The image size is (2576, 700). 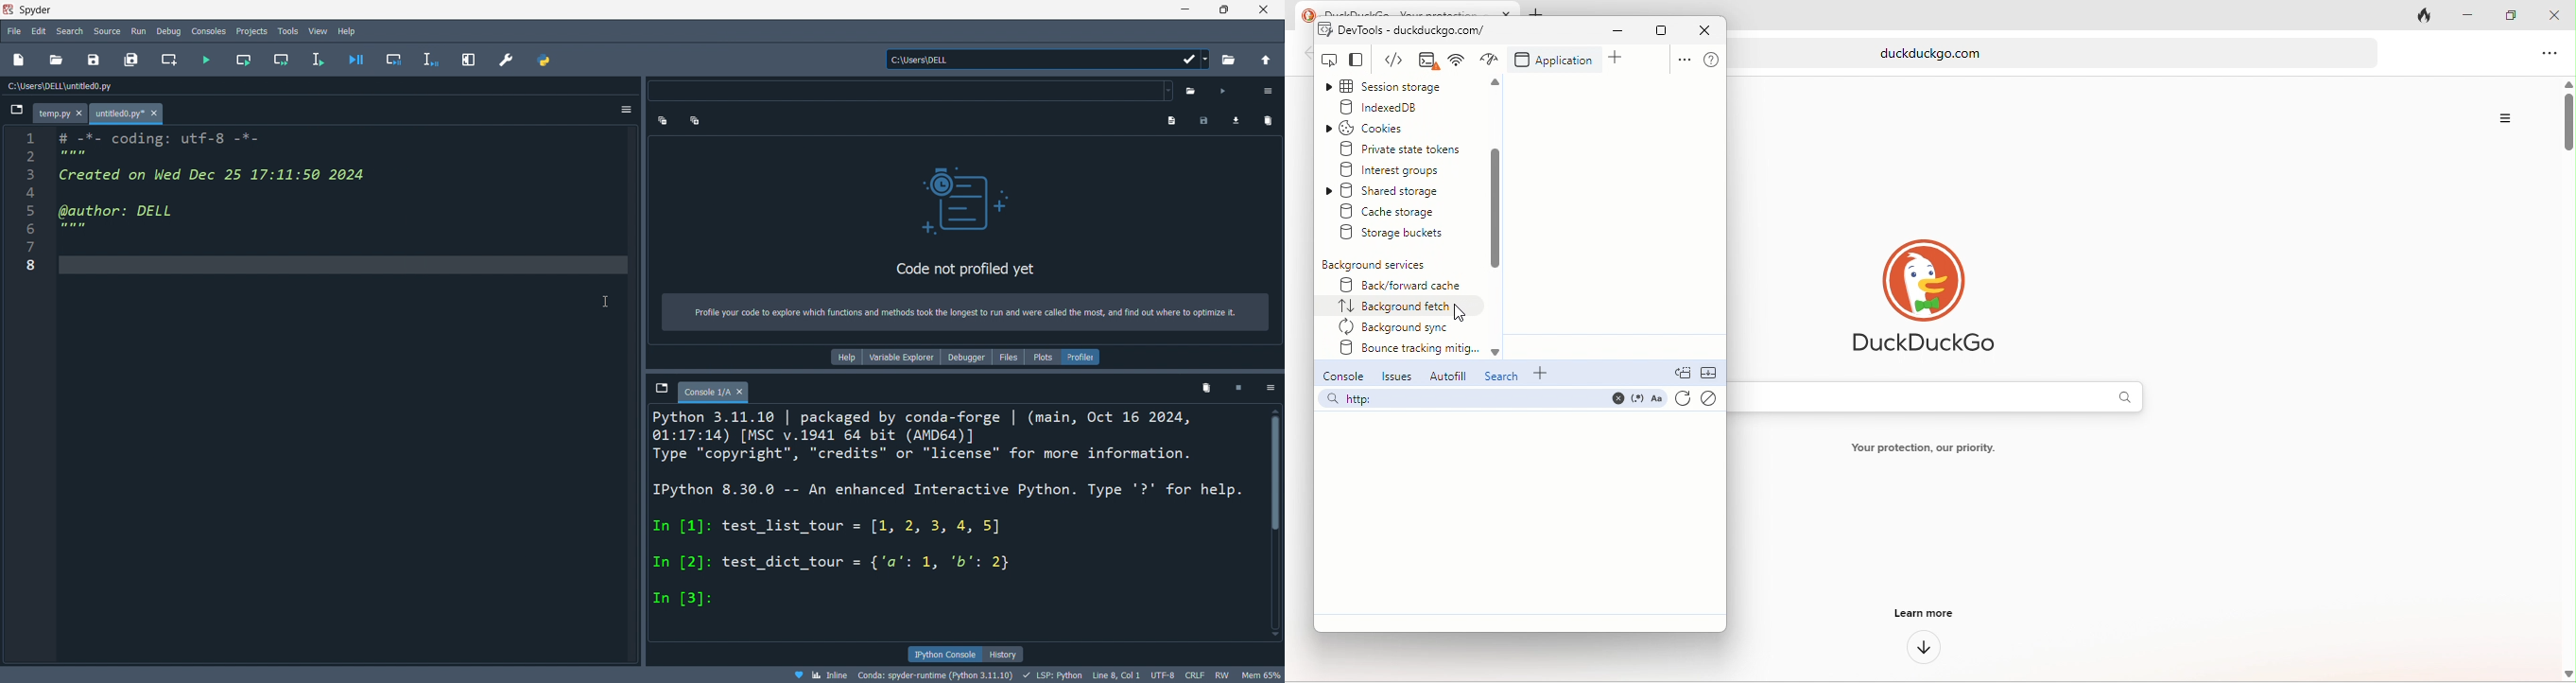 I want to click on source, so click(x=108, y=29).